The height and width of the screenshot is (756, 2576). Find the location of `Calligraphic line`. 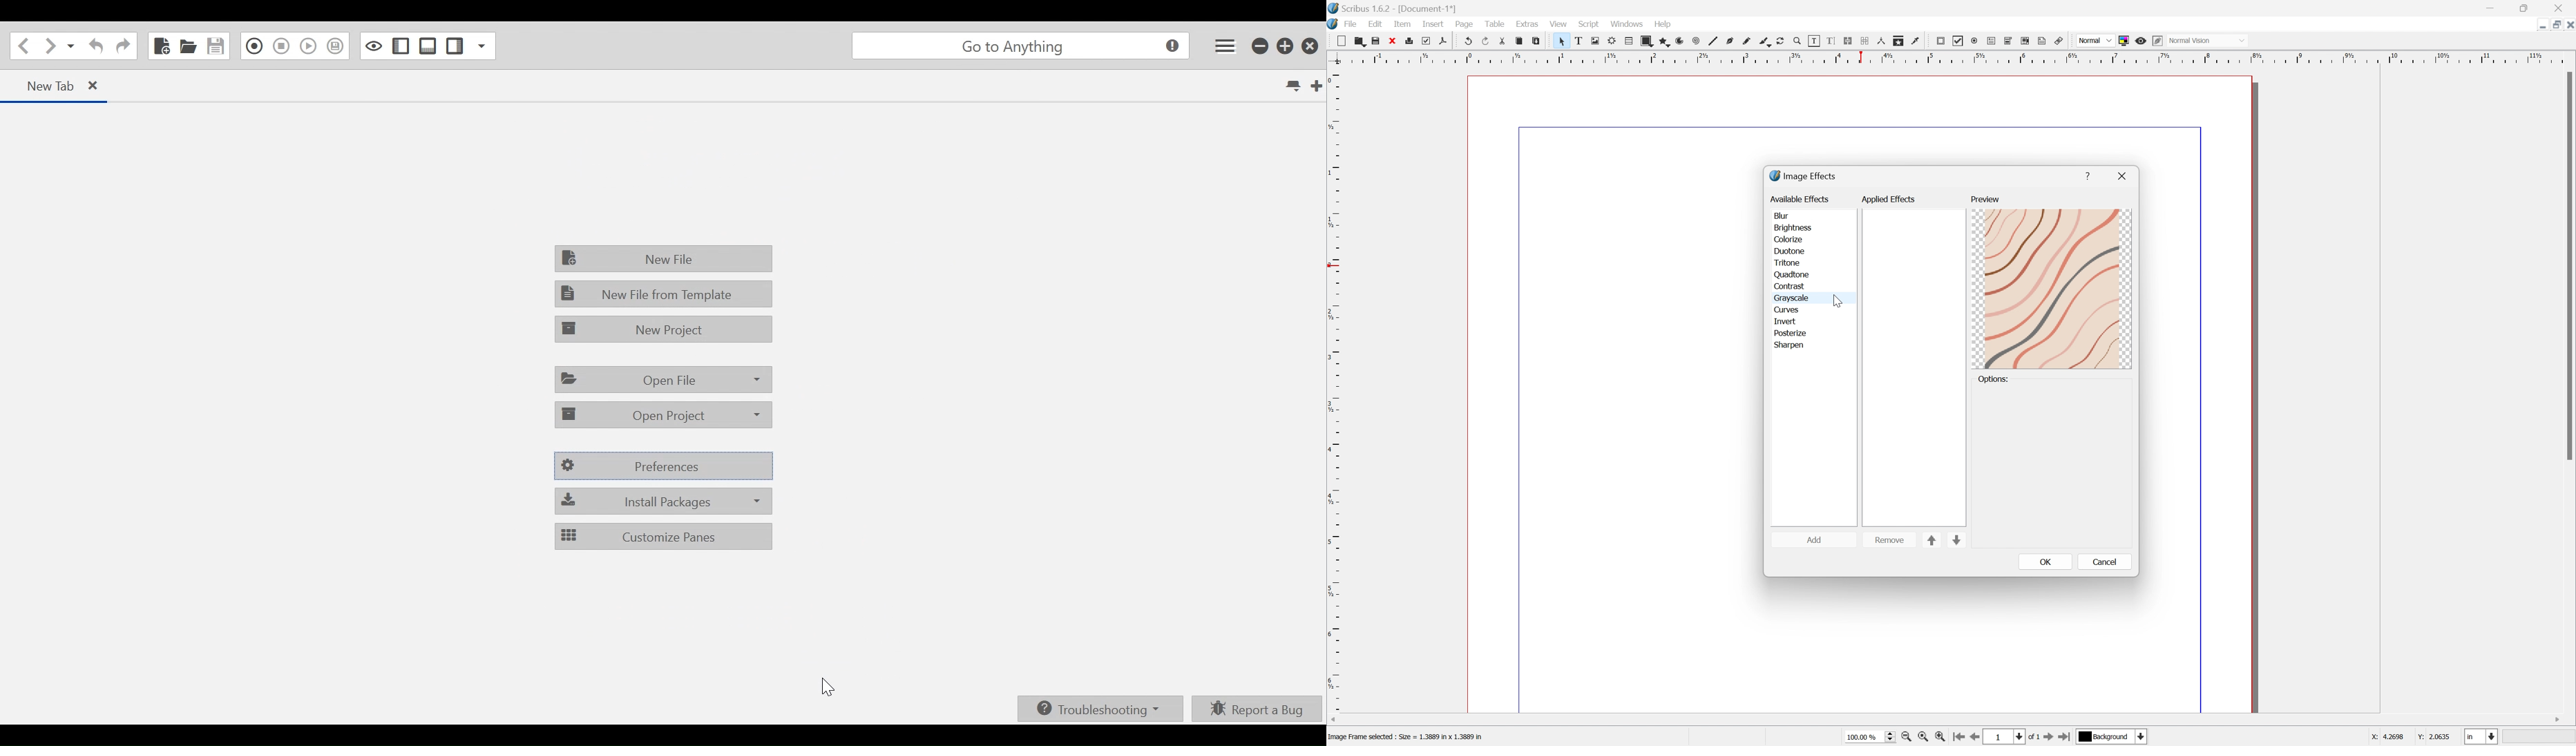

Calligraphic line is located at coordinates (1768, 41).